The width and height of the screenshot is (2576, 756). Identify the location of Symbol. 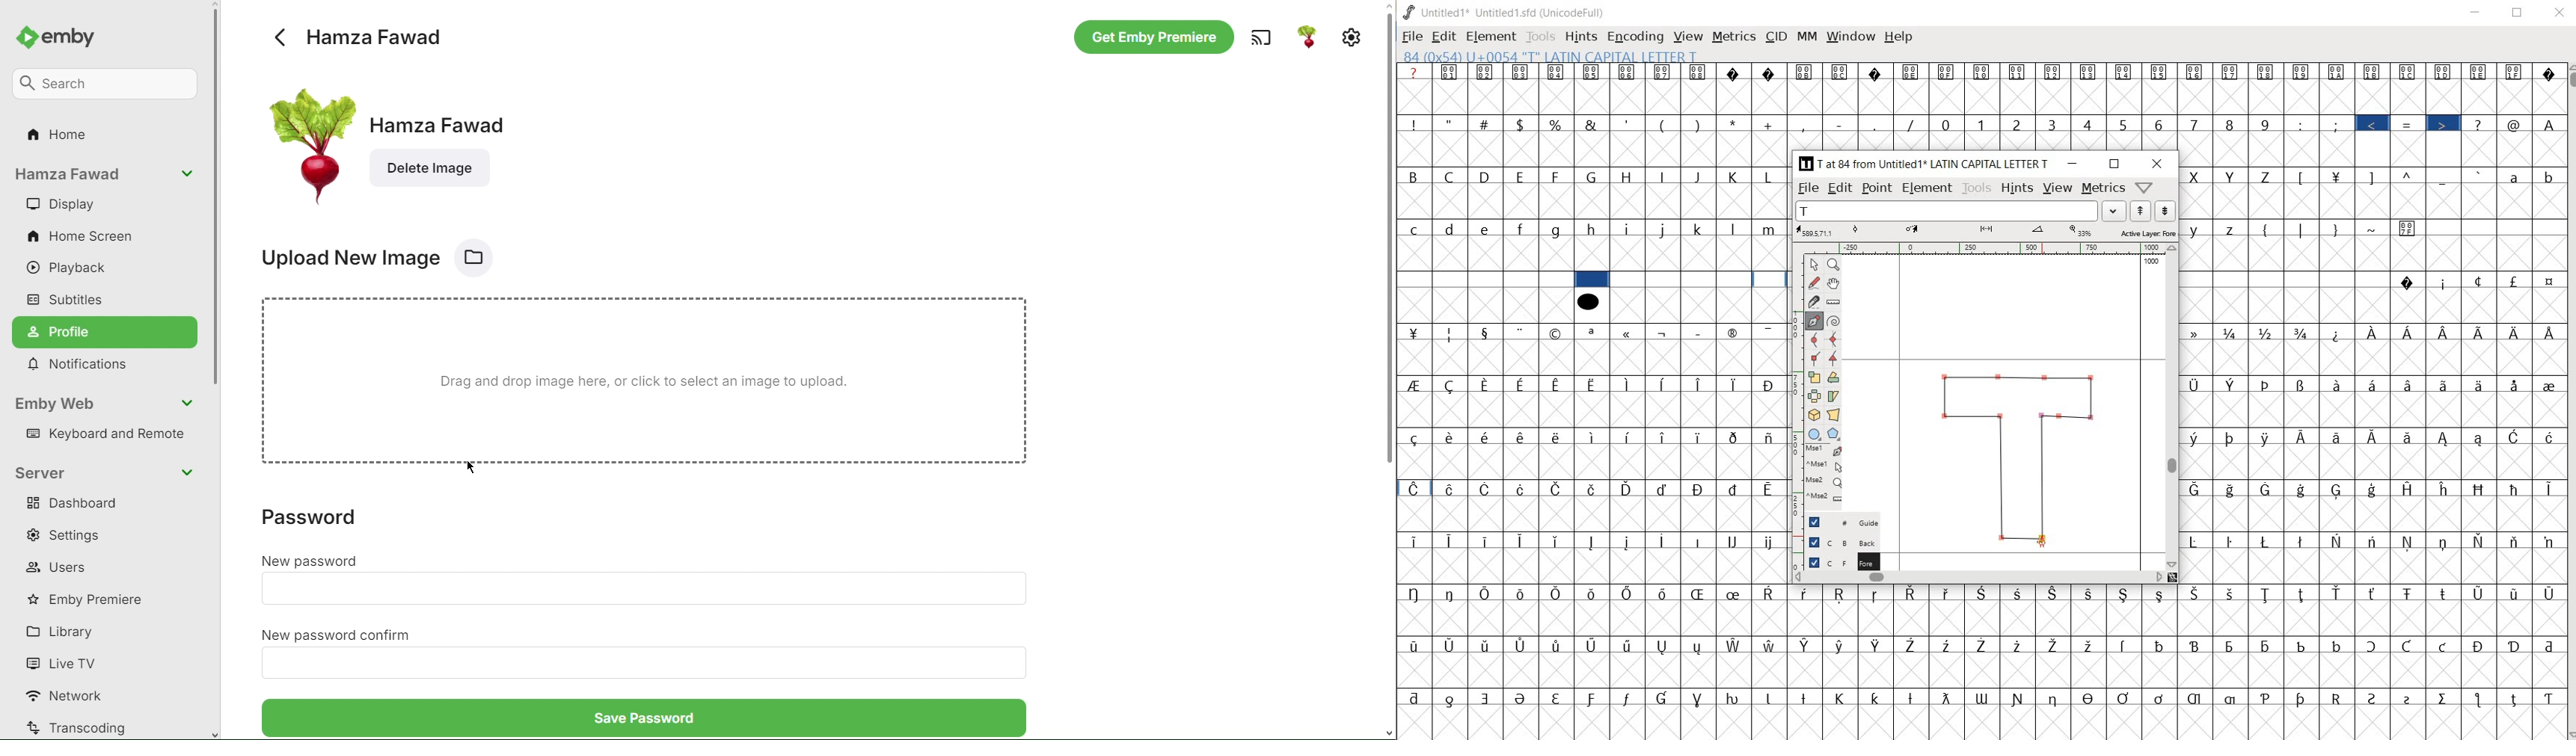
(2515, 542).